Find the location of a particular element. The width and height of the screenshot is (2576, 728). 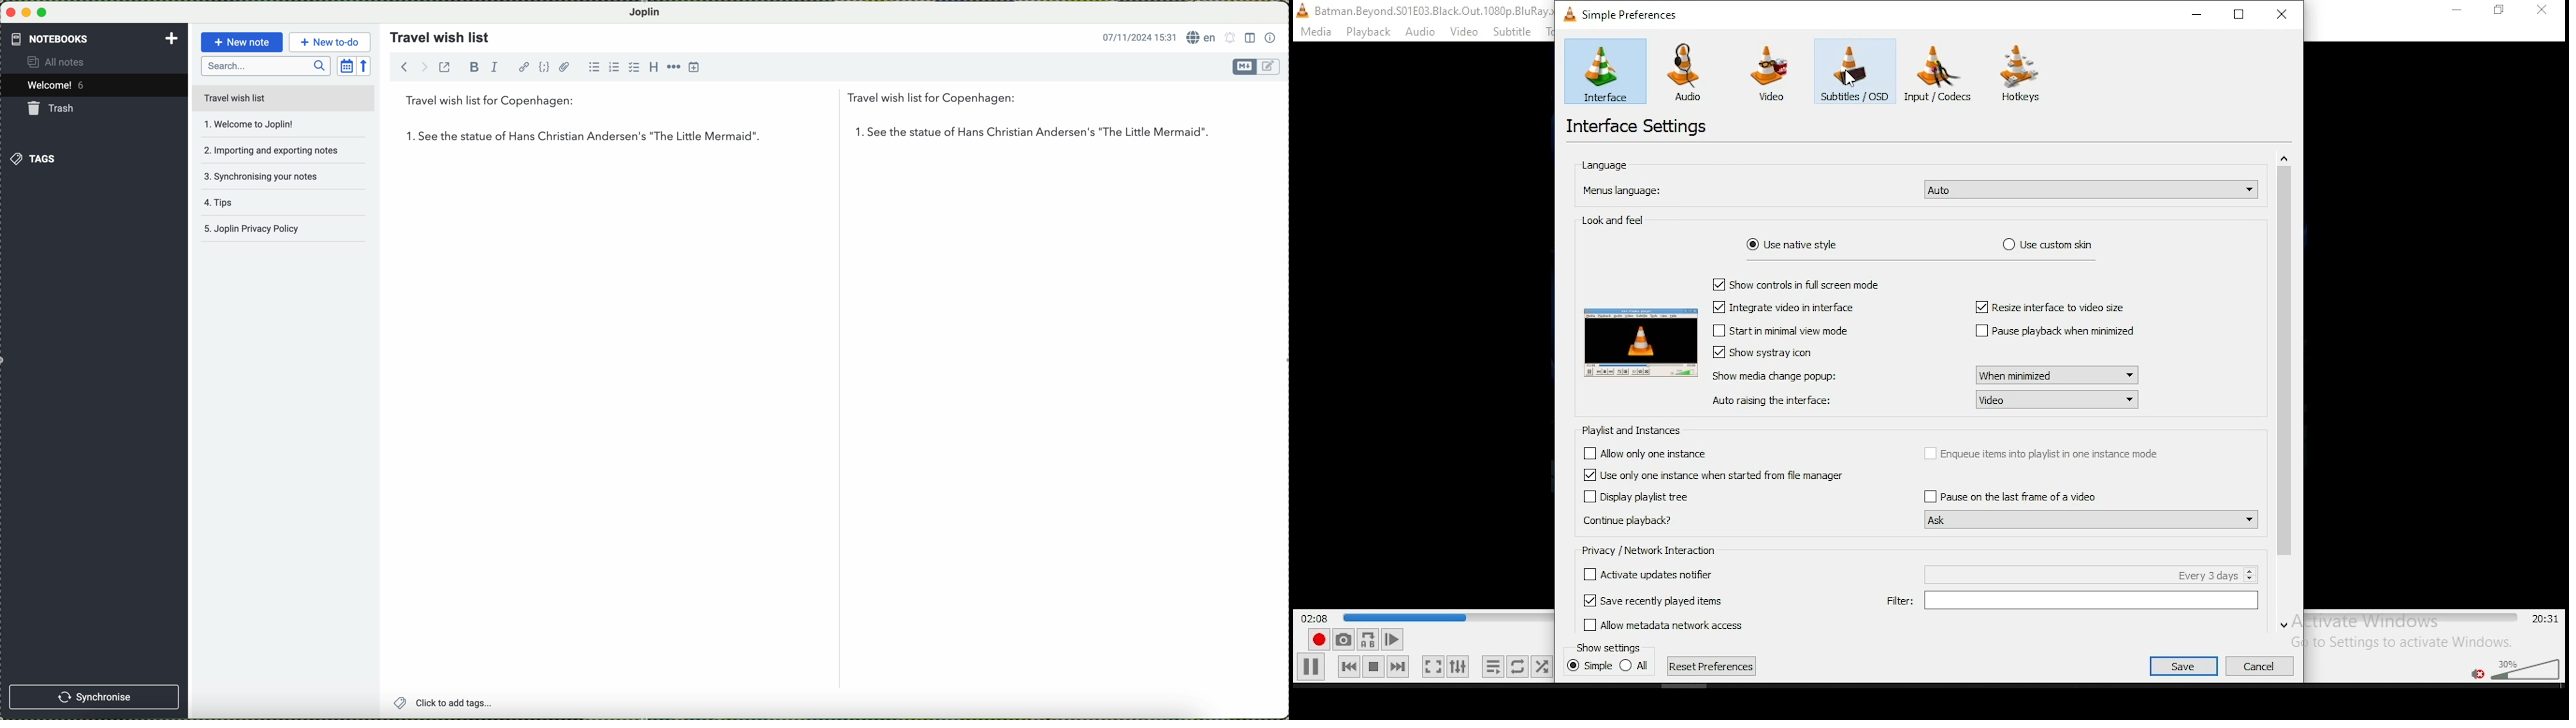

italic is located at coordinates (498, 68).